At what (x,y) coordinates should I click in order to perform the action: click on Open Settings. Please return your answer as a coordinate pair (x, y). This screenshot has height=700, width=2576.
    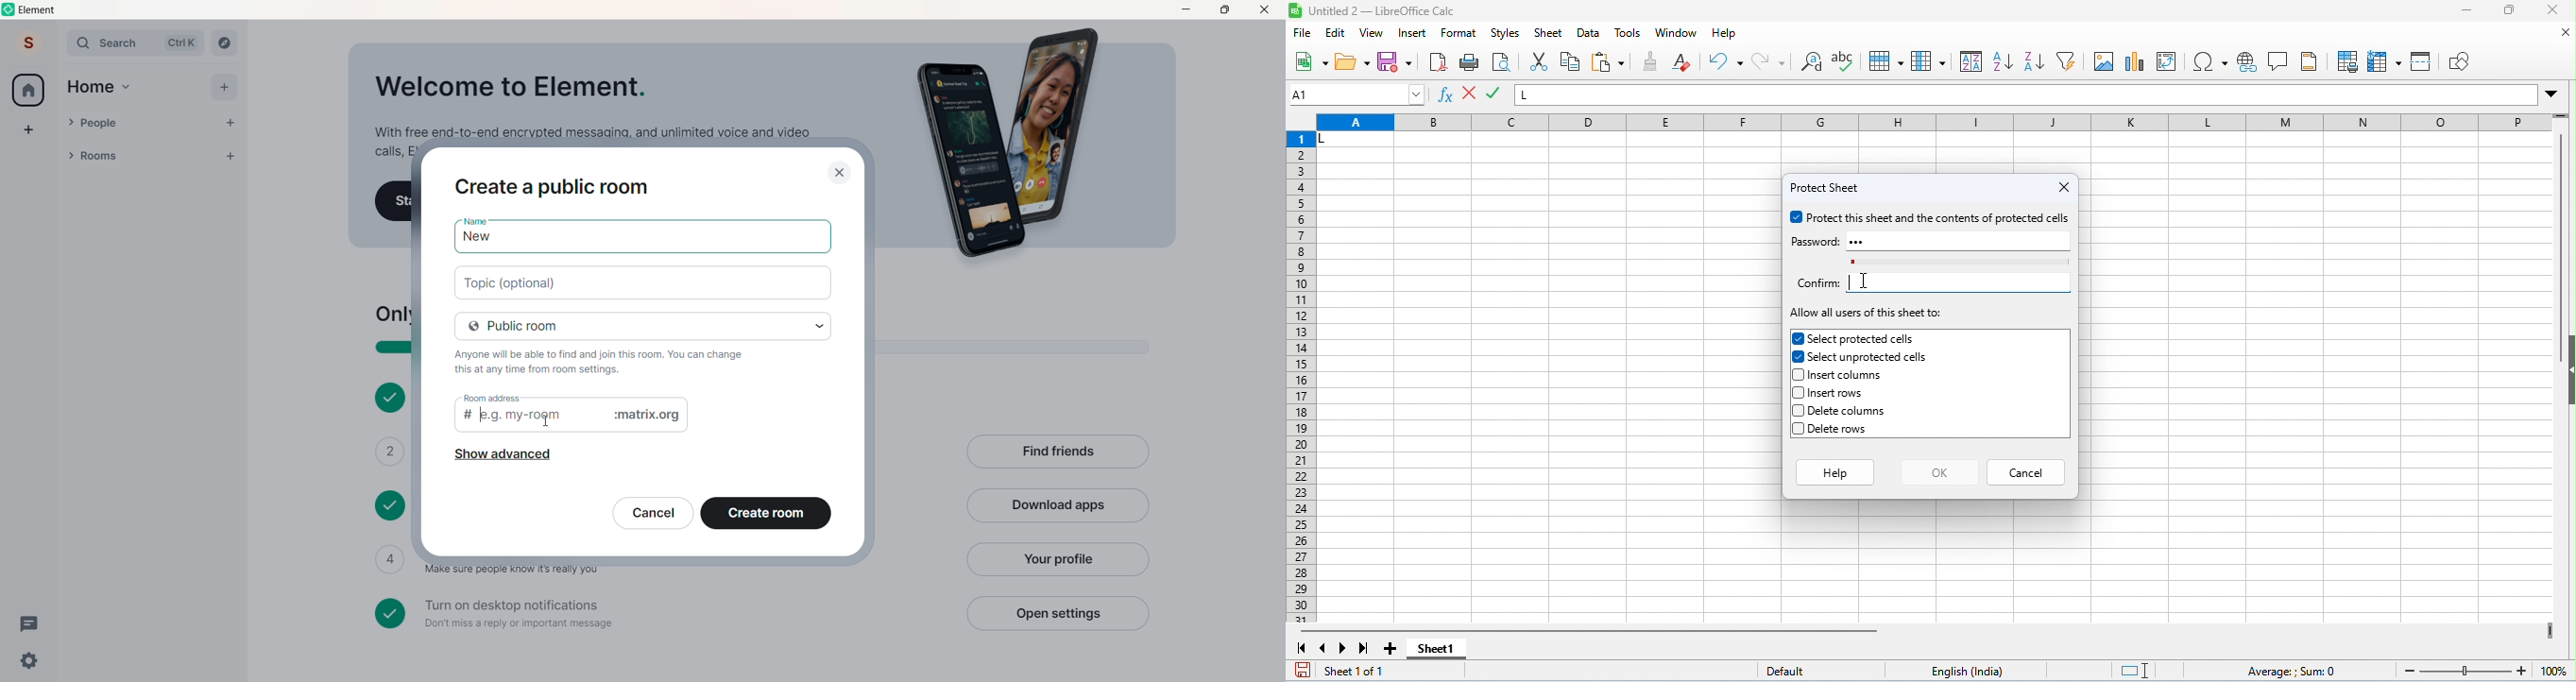
    Looking at the image, I should click on (1057, 613).